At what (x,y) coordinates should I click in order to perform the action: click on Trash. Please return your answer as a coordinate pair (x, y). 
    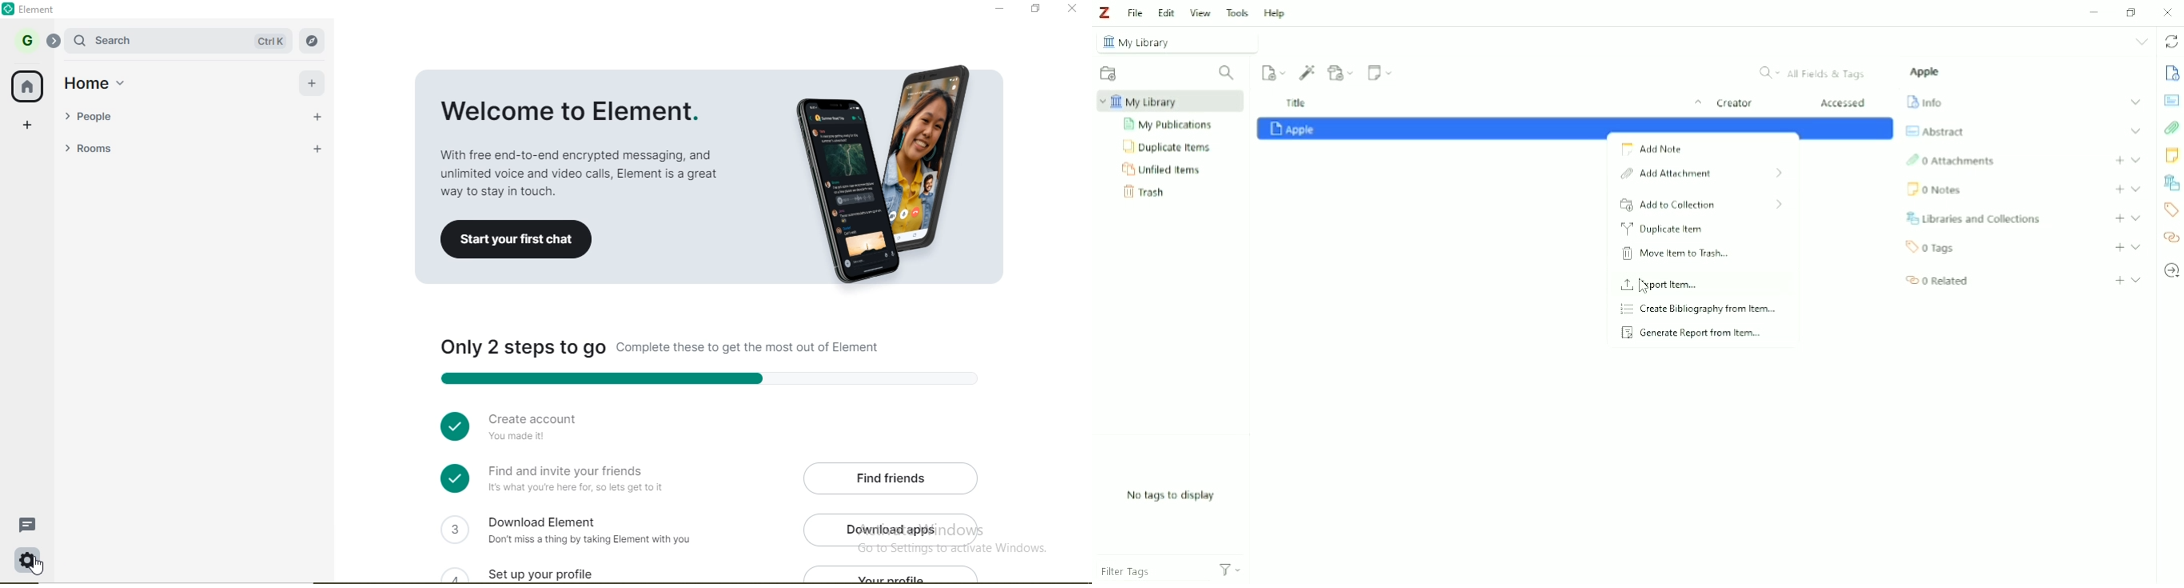
    Looking at the image, I should click on (1147, 193).